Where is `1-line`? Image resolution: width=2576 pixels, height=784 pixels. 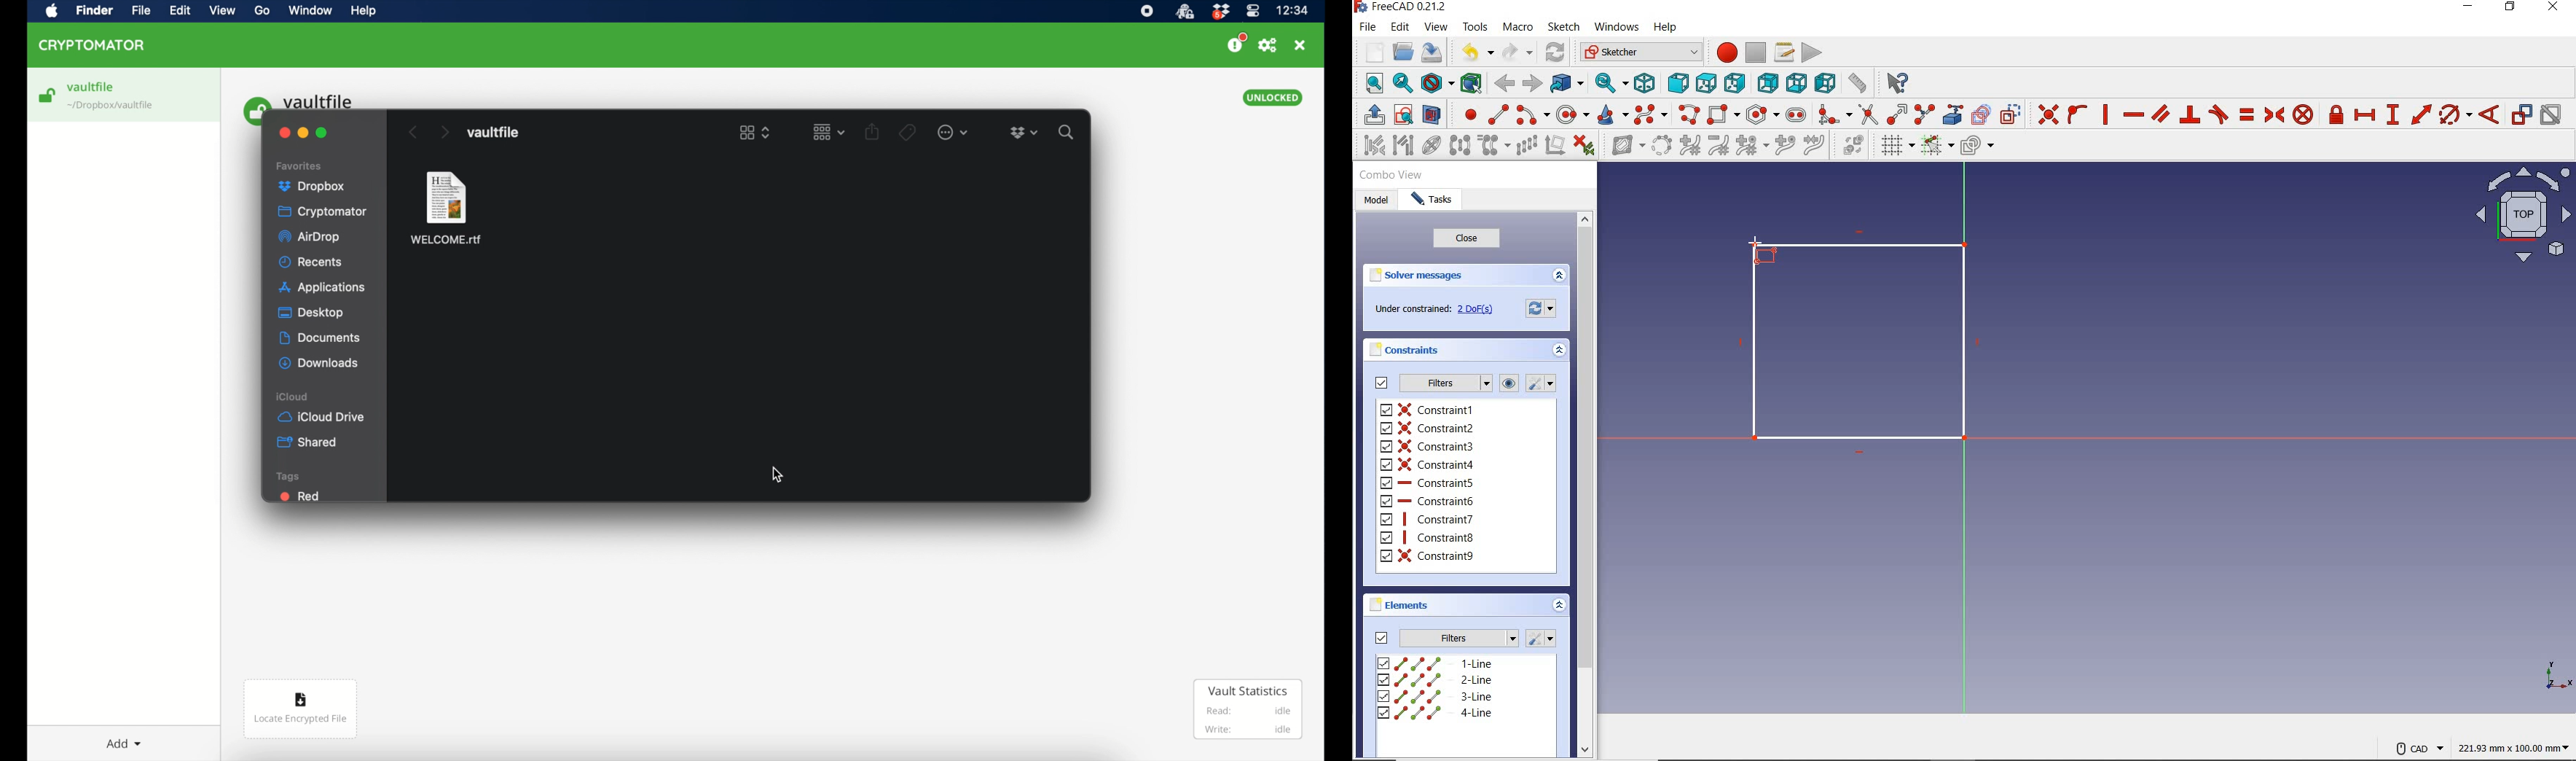 1-line is located at coordinates (1464, 664).